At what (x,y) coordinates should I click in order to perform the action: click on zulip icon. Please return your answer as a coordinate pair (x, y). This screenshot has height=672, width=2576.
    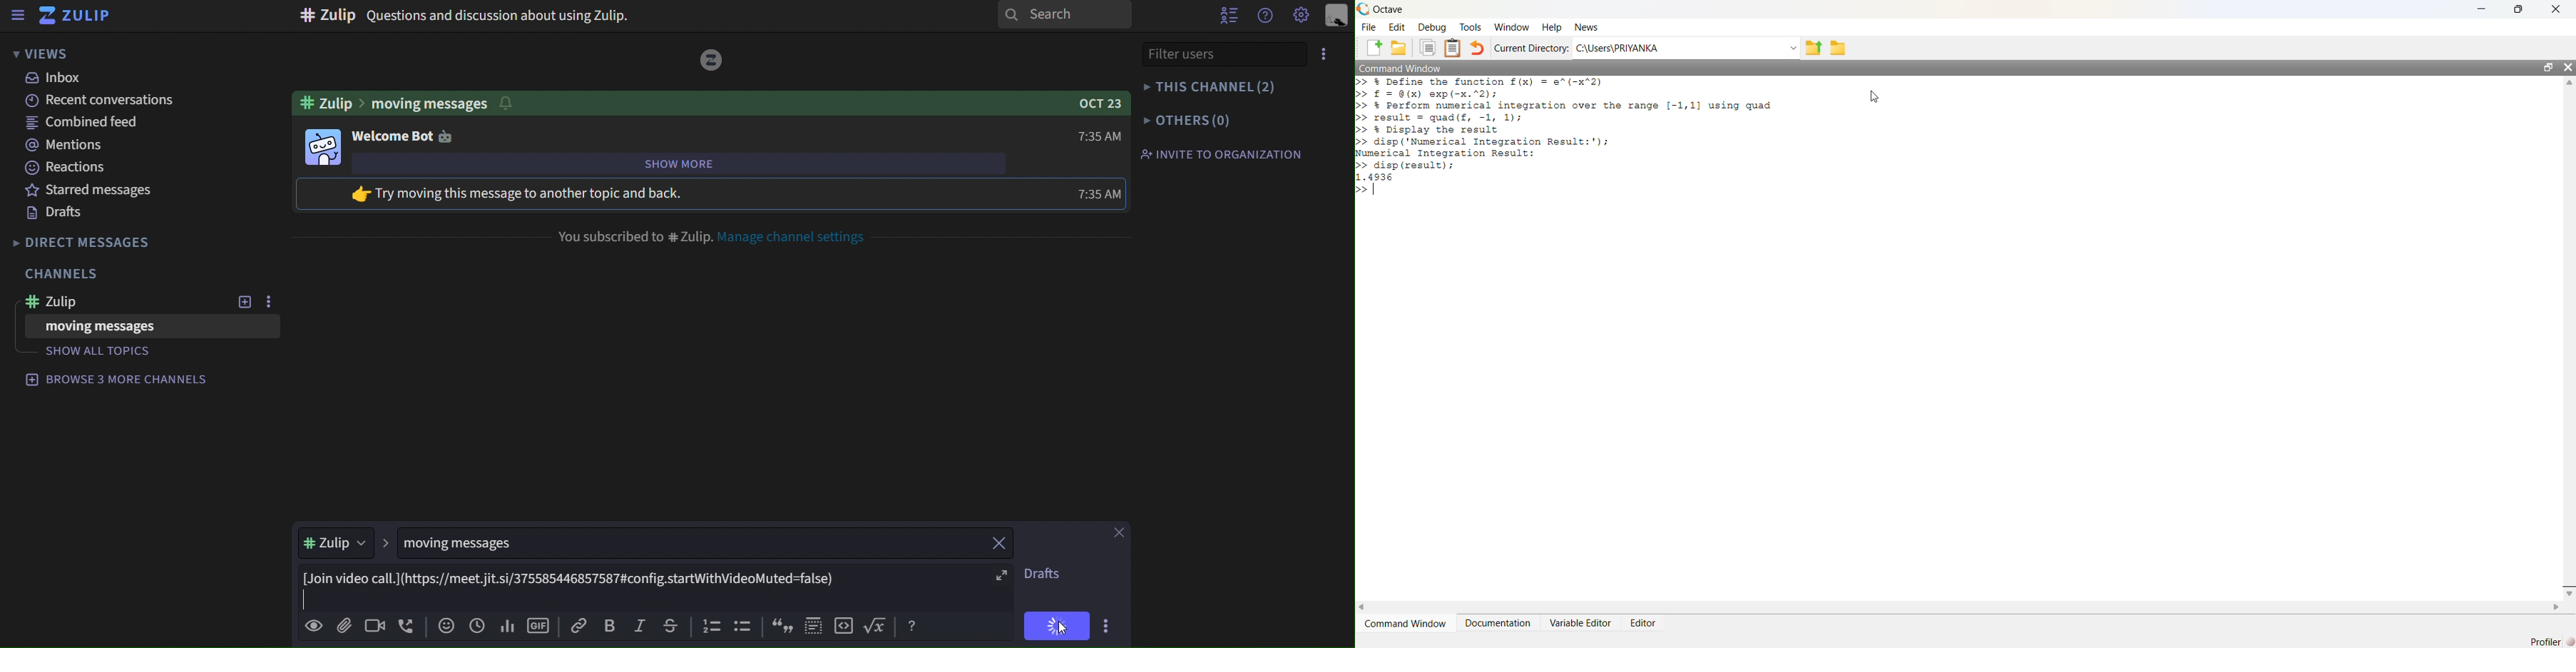
    Looking at the image, I should click on (74, 16).